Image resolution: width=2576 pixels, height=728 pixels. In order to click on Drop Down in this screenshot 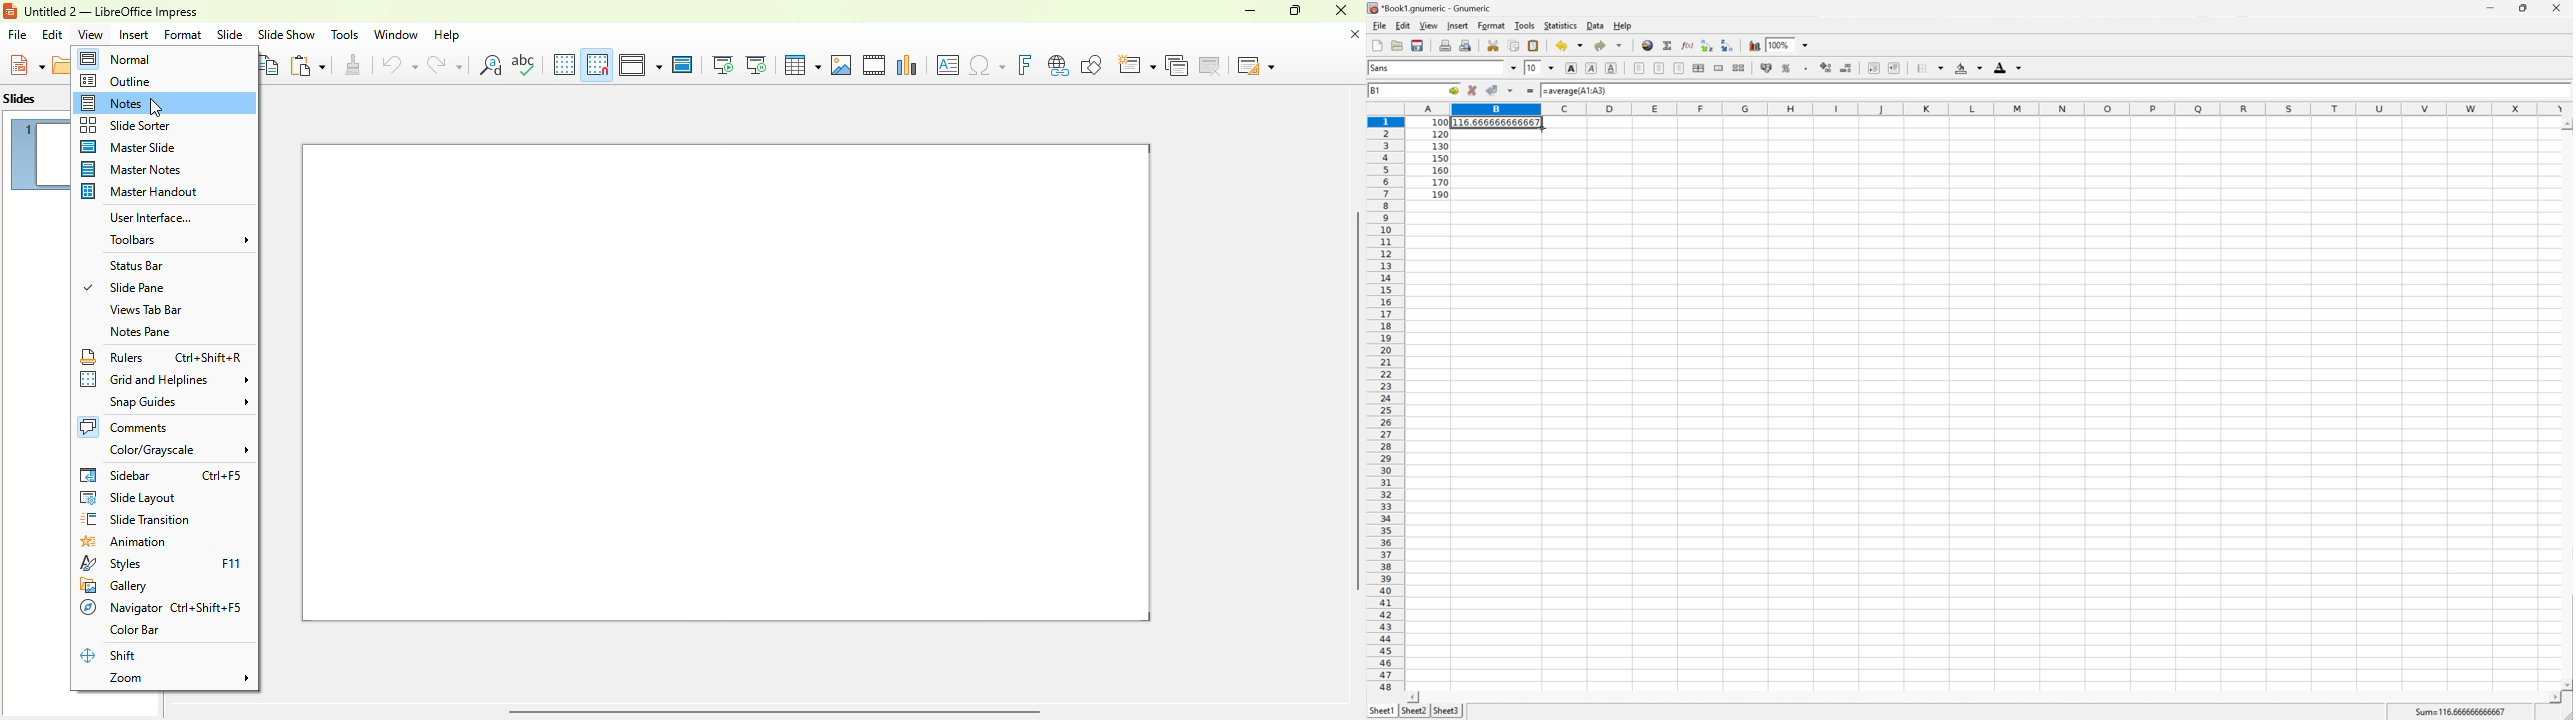, I will do `click(1552, 68)`.